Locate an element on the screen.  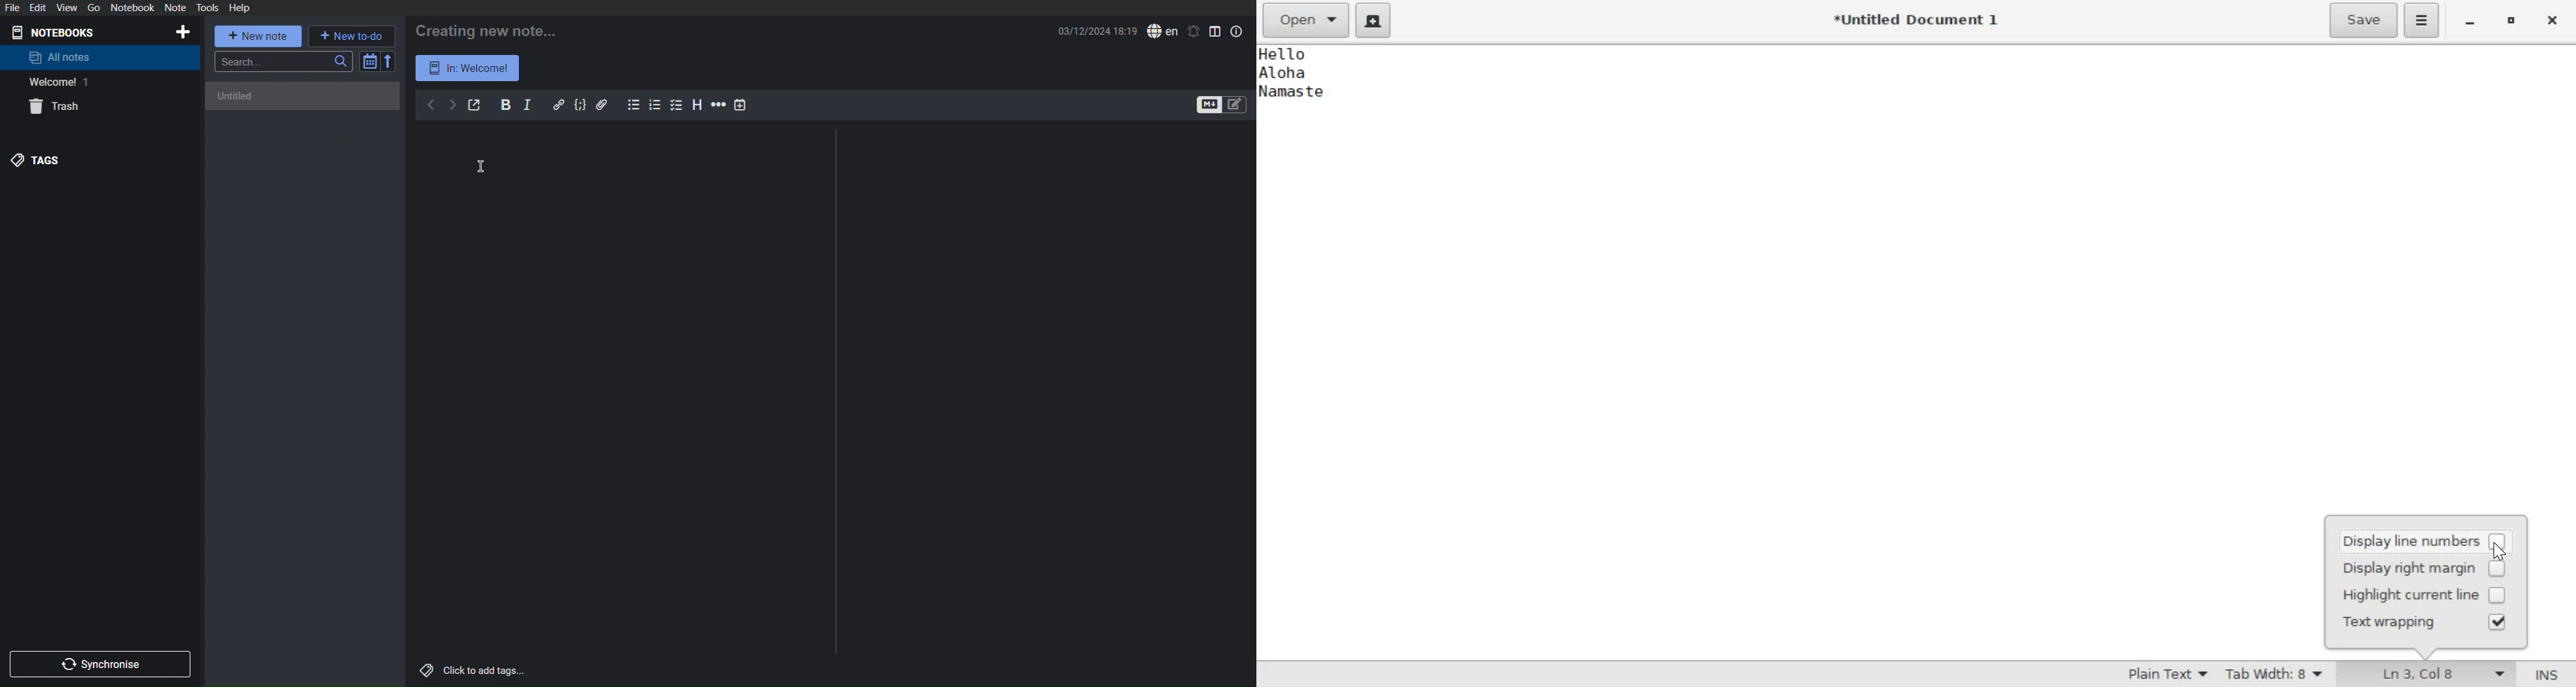
New note is located at coordinates (259, 36).